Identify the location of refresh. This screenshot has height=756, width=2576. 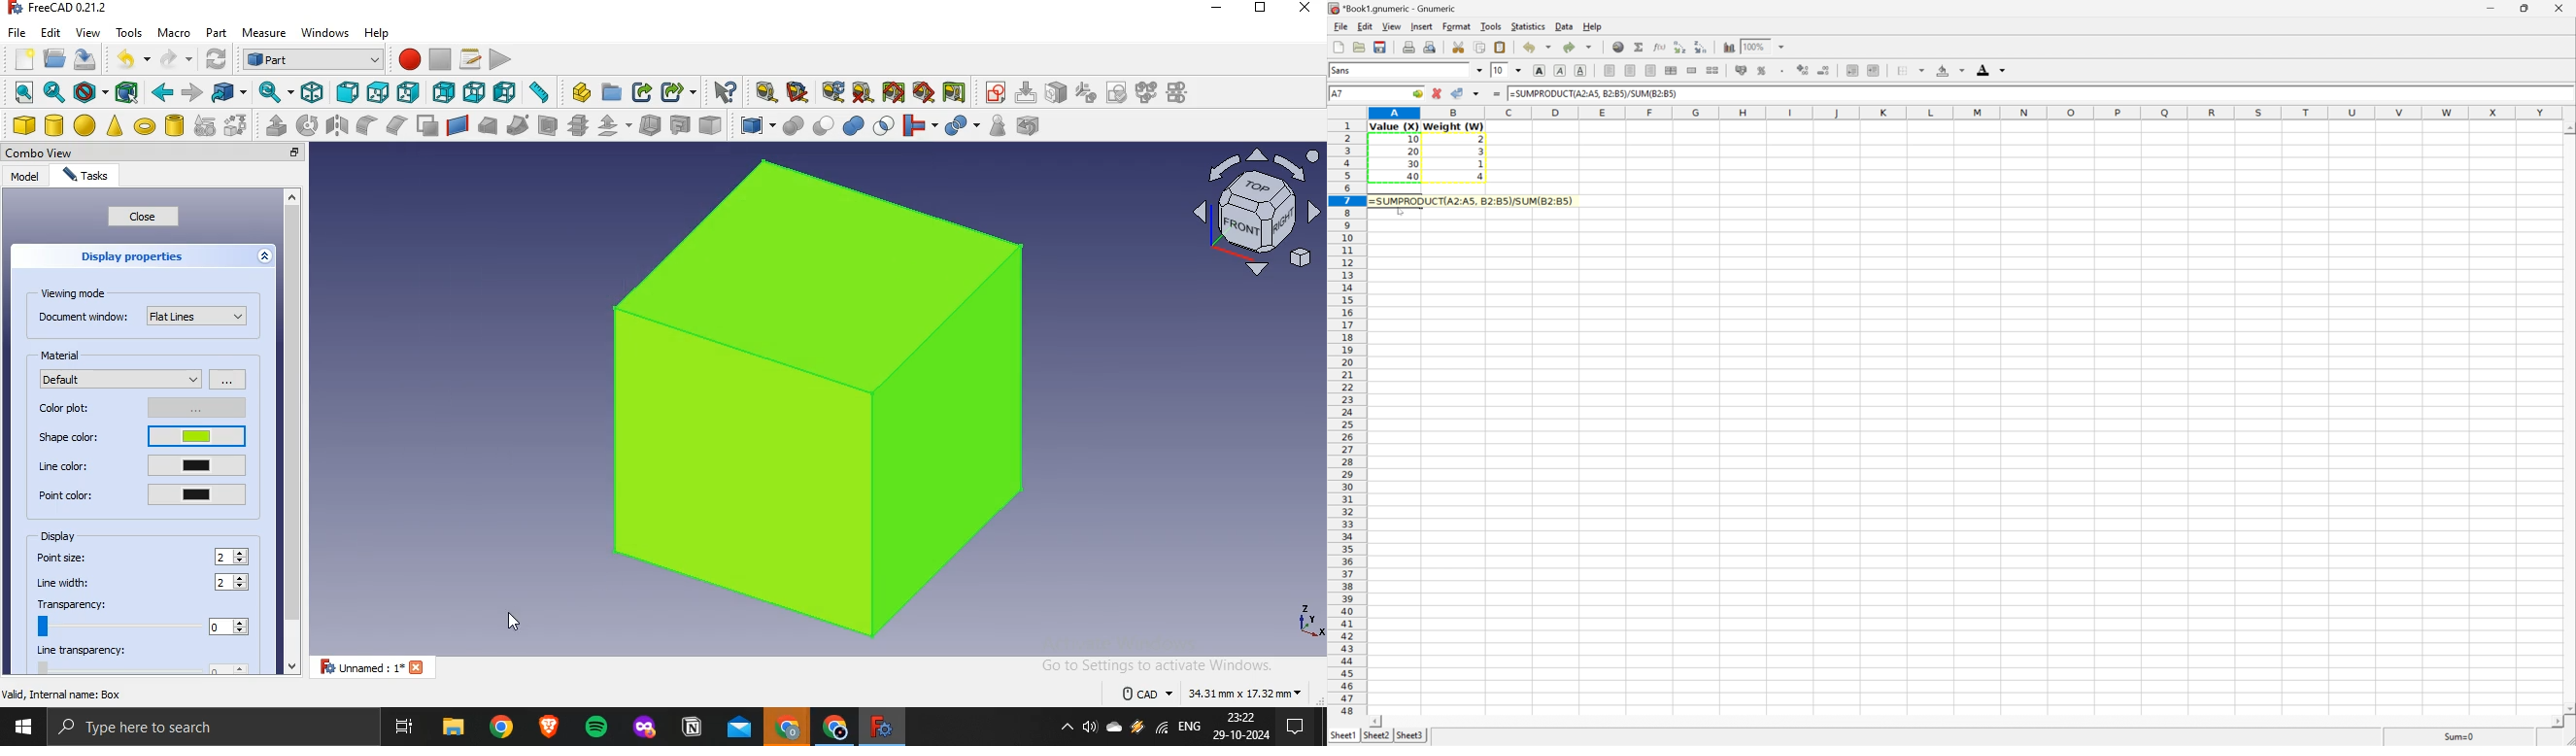
(832, 91).